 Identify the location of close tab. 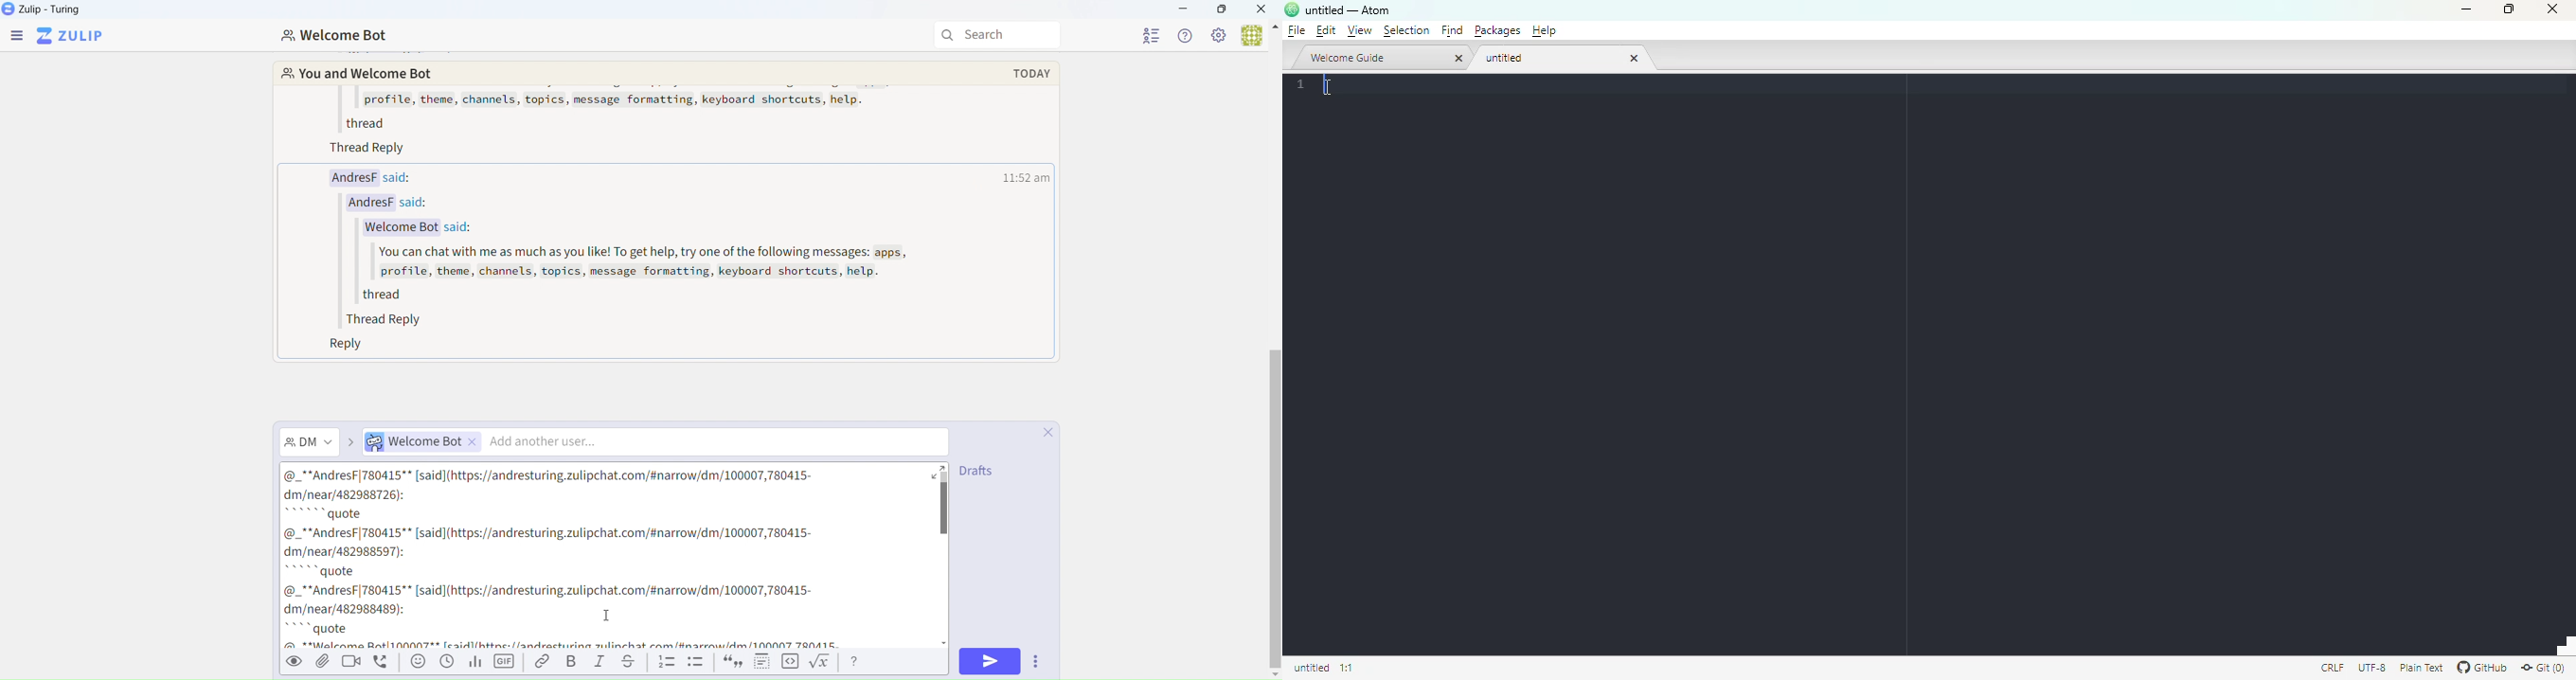
(1635, 58).